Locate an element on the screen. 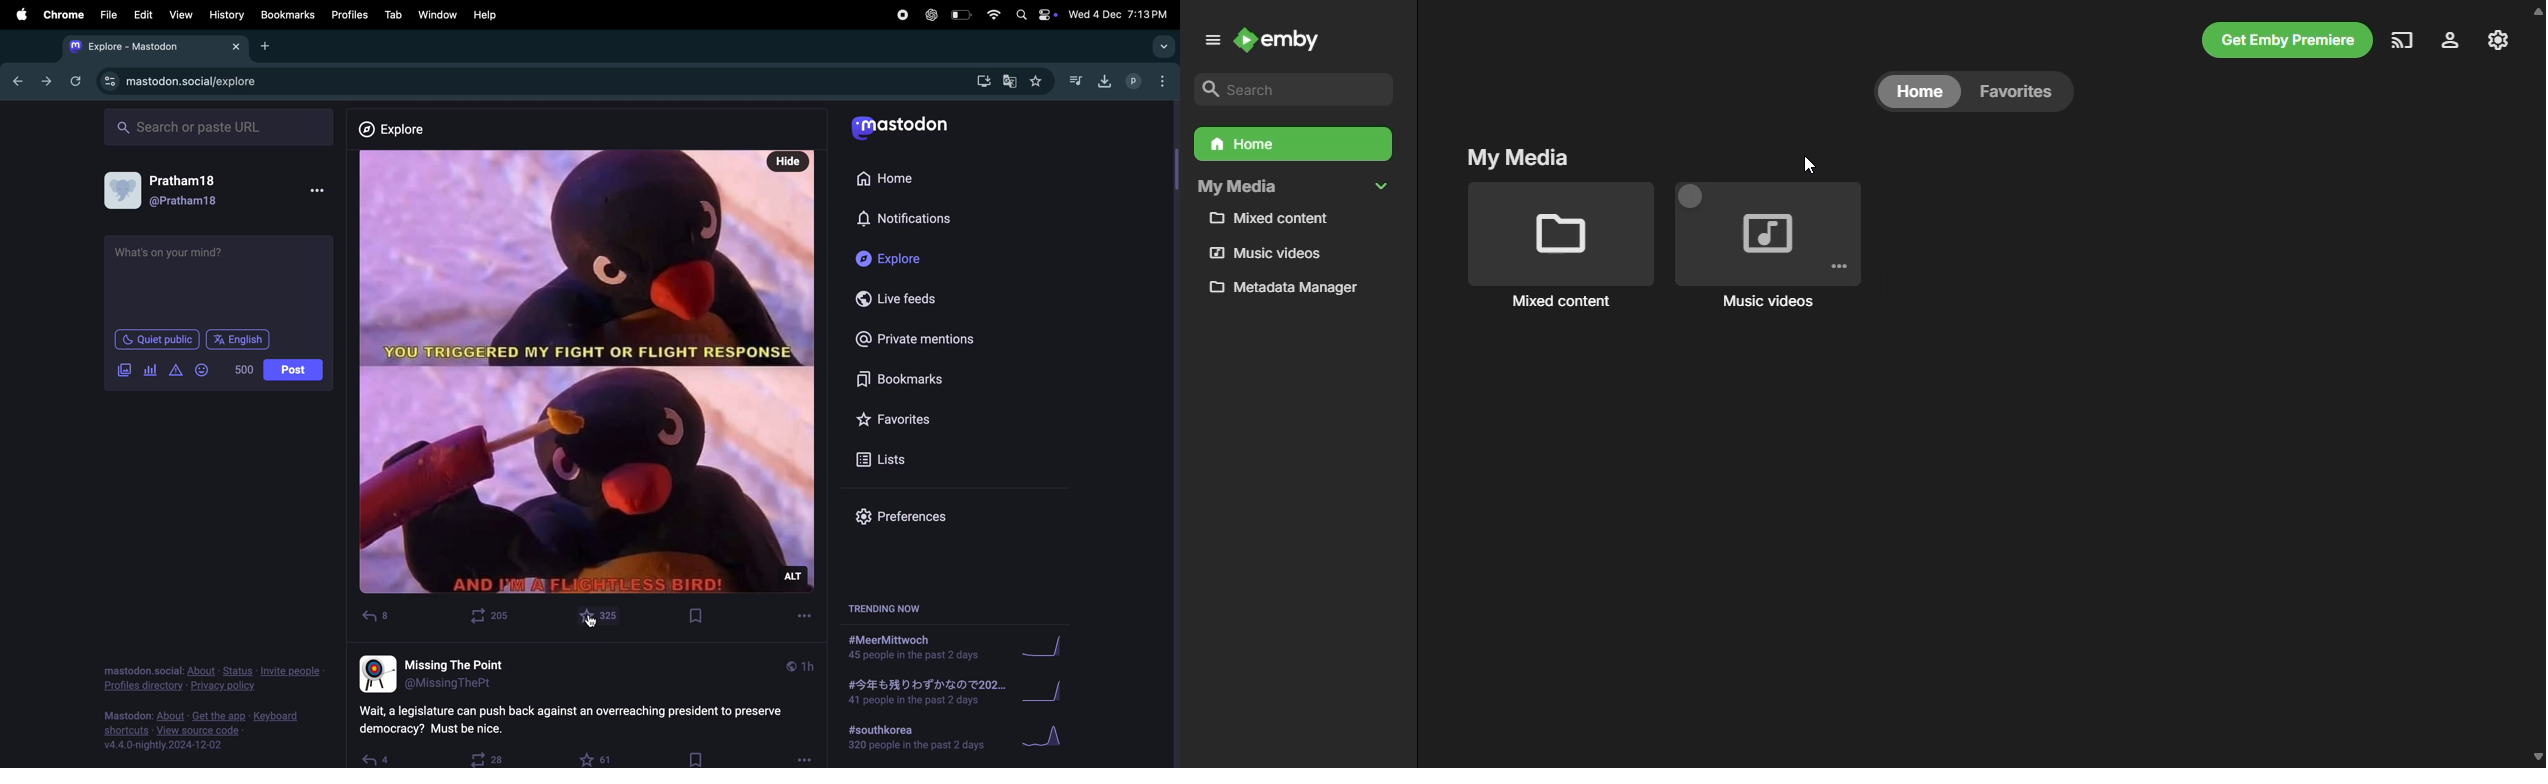 The width and height of the screenshot is (2548, 784). home is located at coordinates (886, 178).